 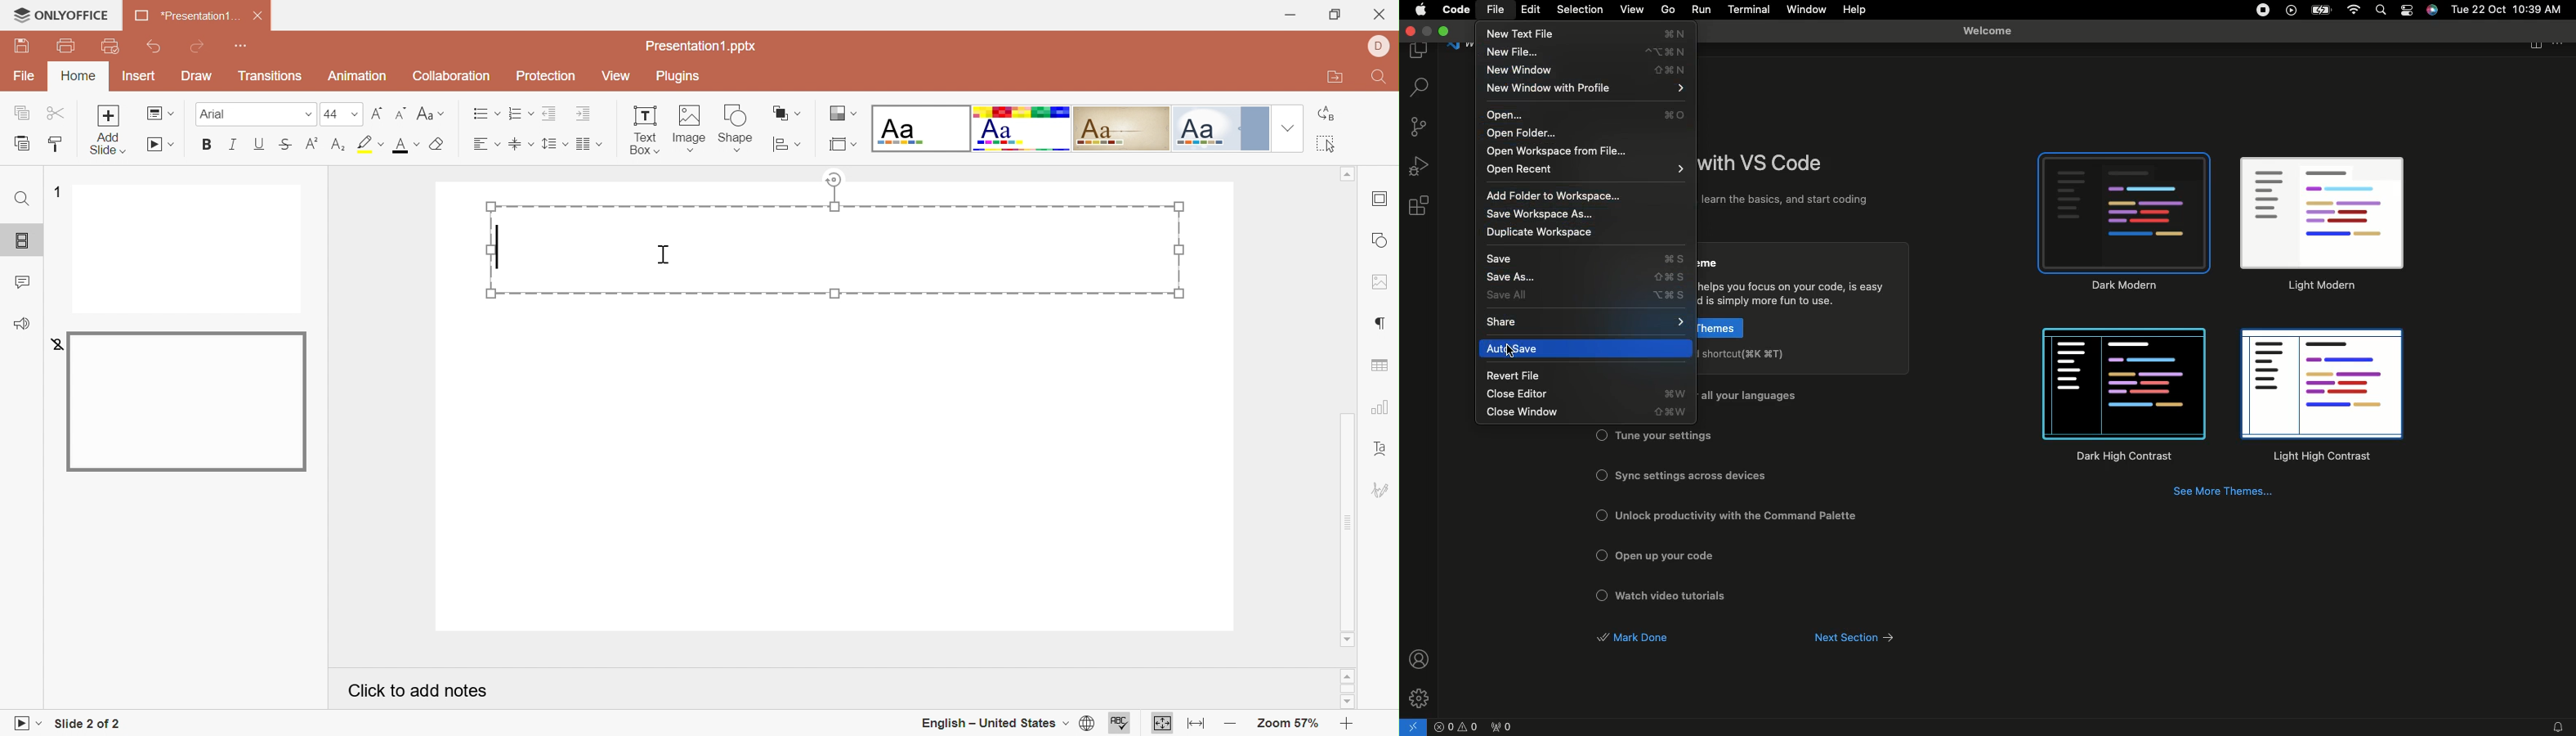 What do you see at coordinates (1588, 278) in the screenshot?
I see `Save as` at bounding box center [1588, 278].